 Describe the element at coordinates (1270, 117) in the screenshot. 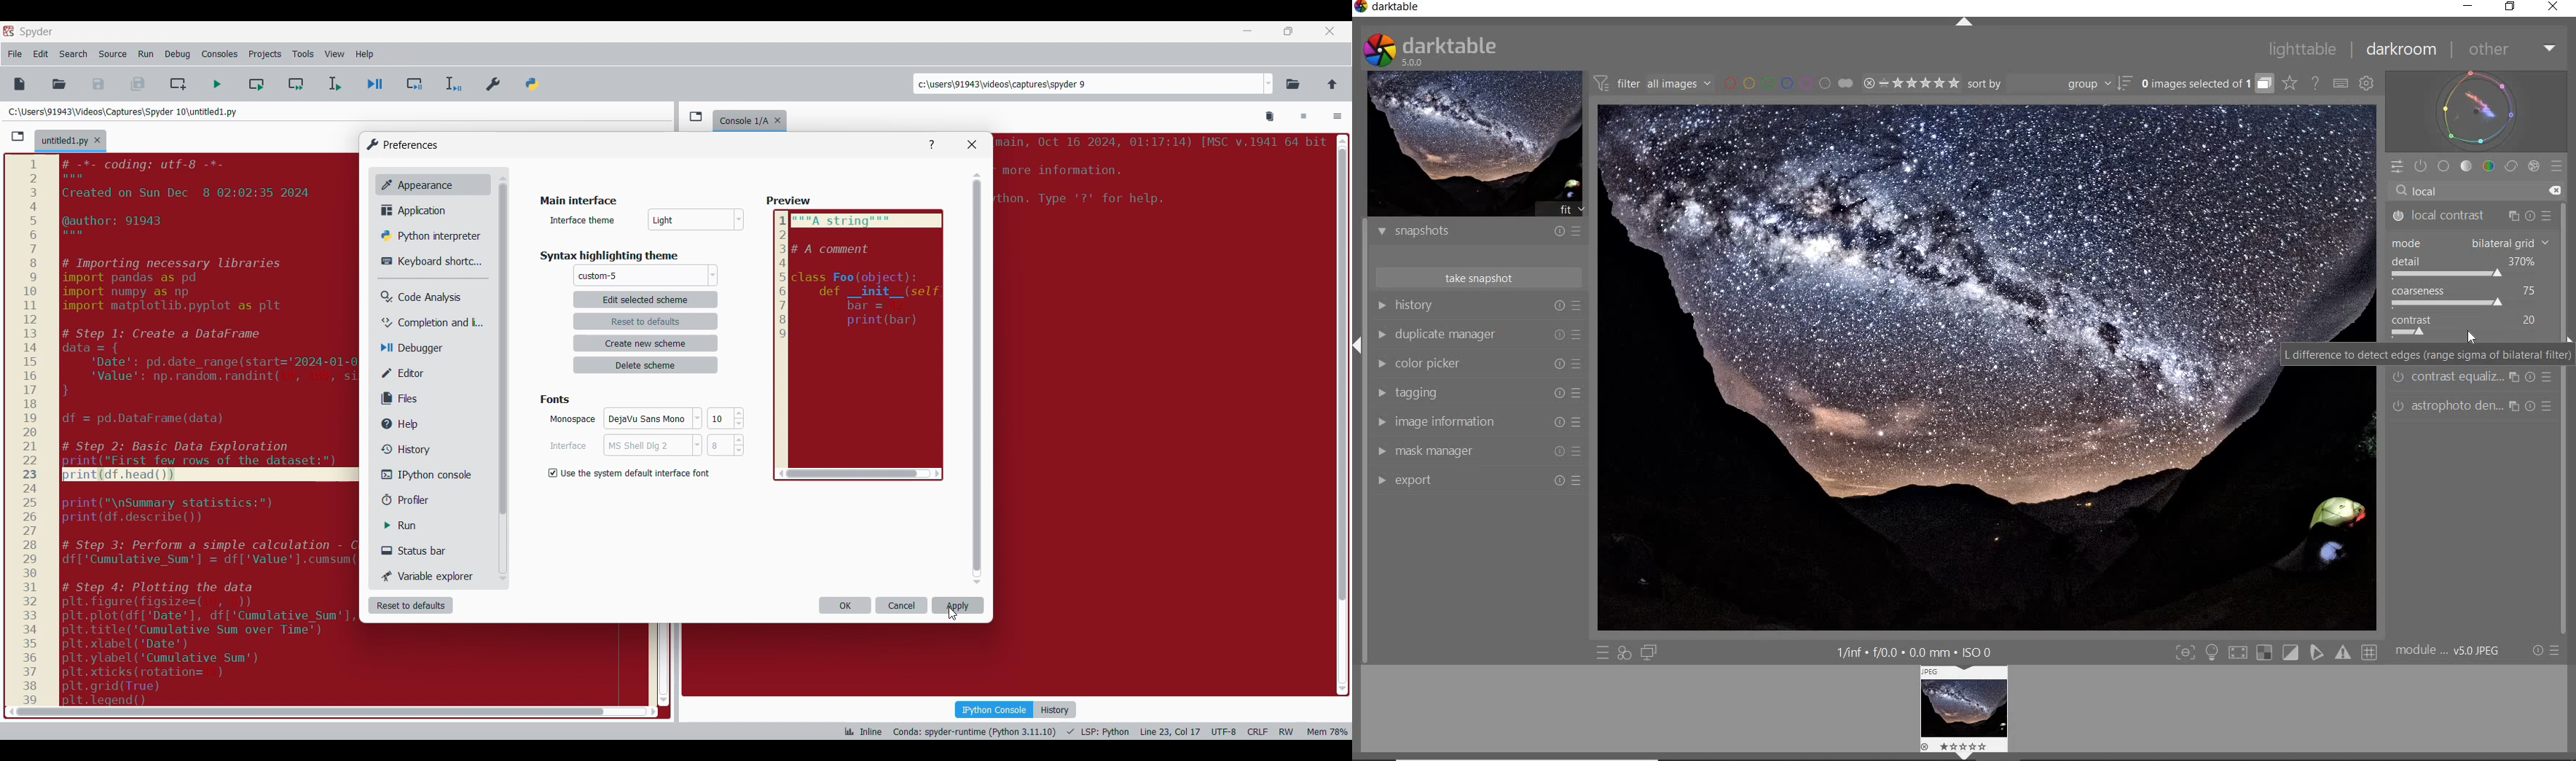

I see `Remove all variables from namespace` at that location.